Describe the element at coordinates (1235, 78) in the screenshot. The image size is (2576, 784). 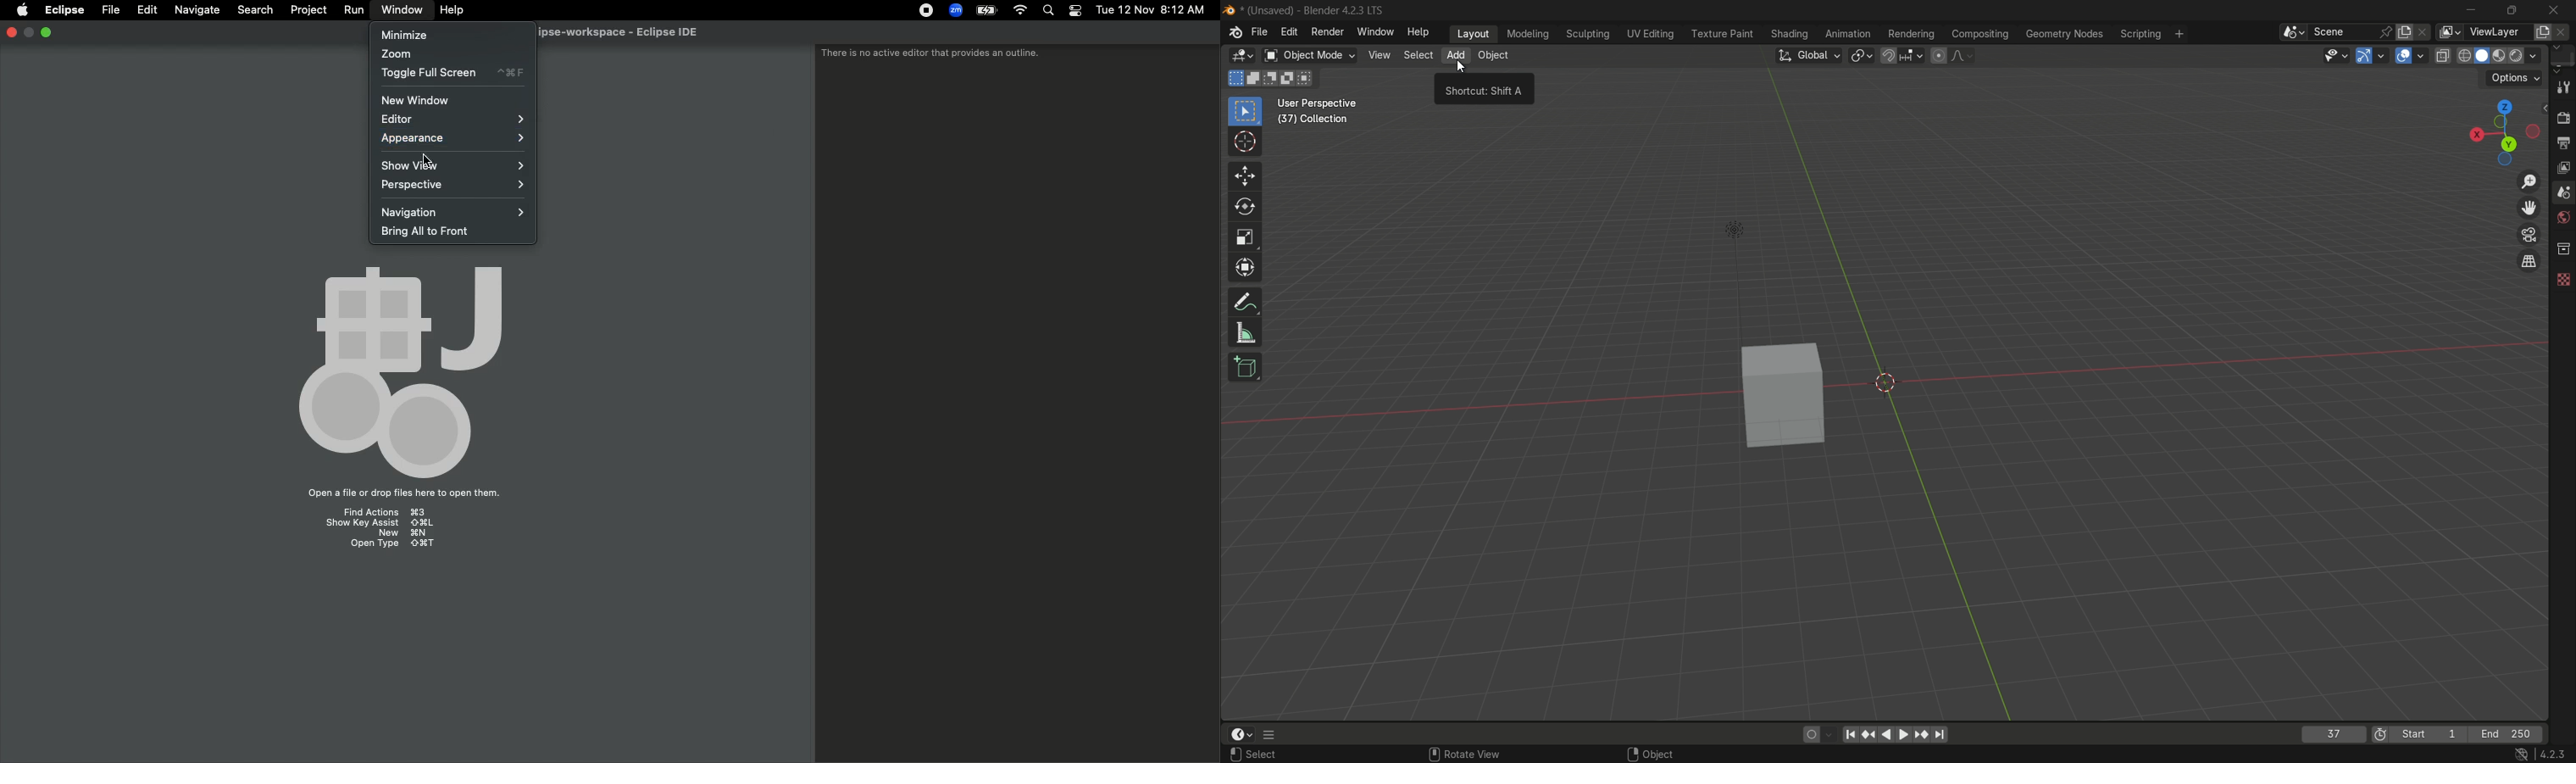
I see `start new selection` at that location.